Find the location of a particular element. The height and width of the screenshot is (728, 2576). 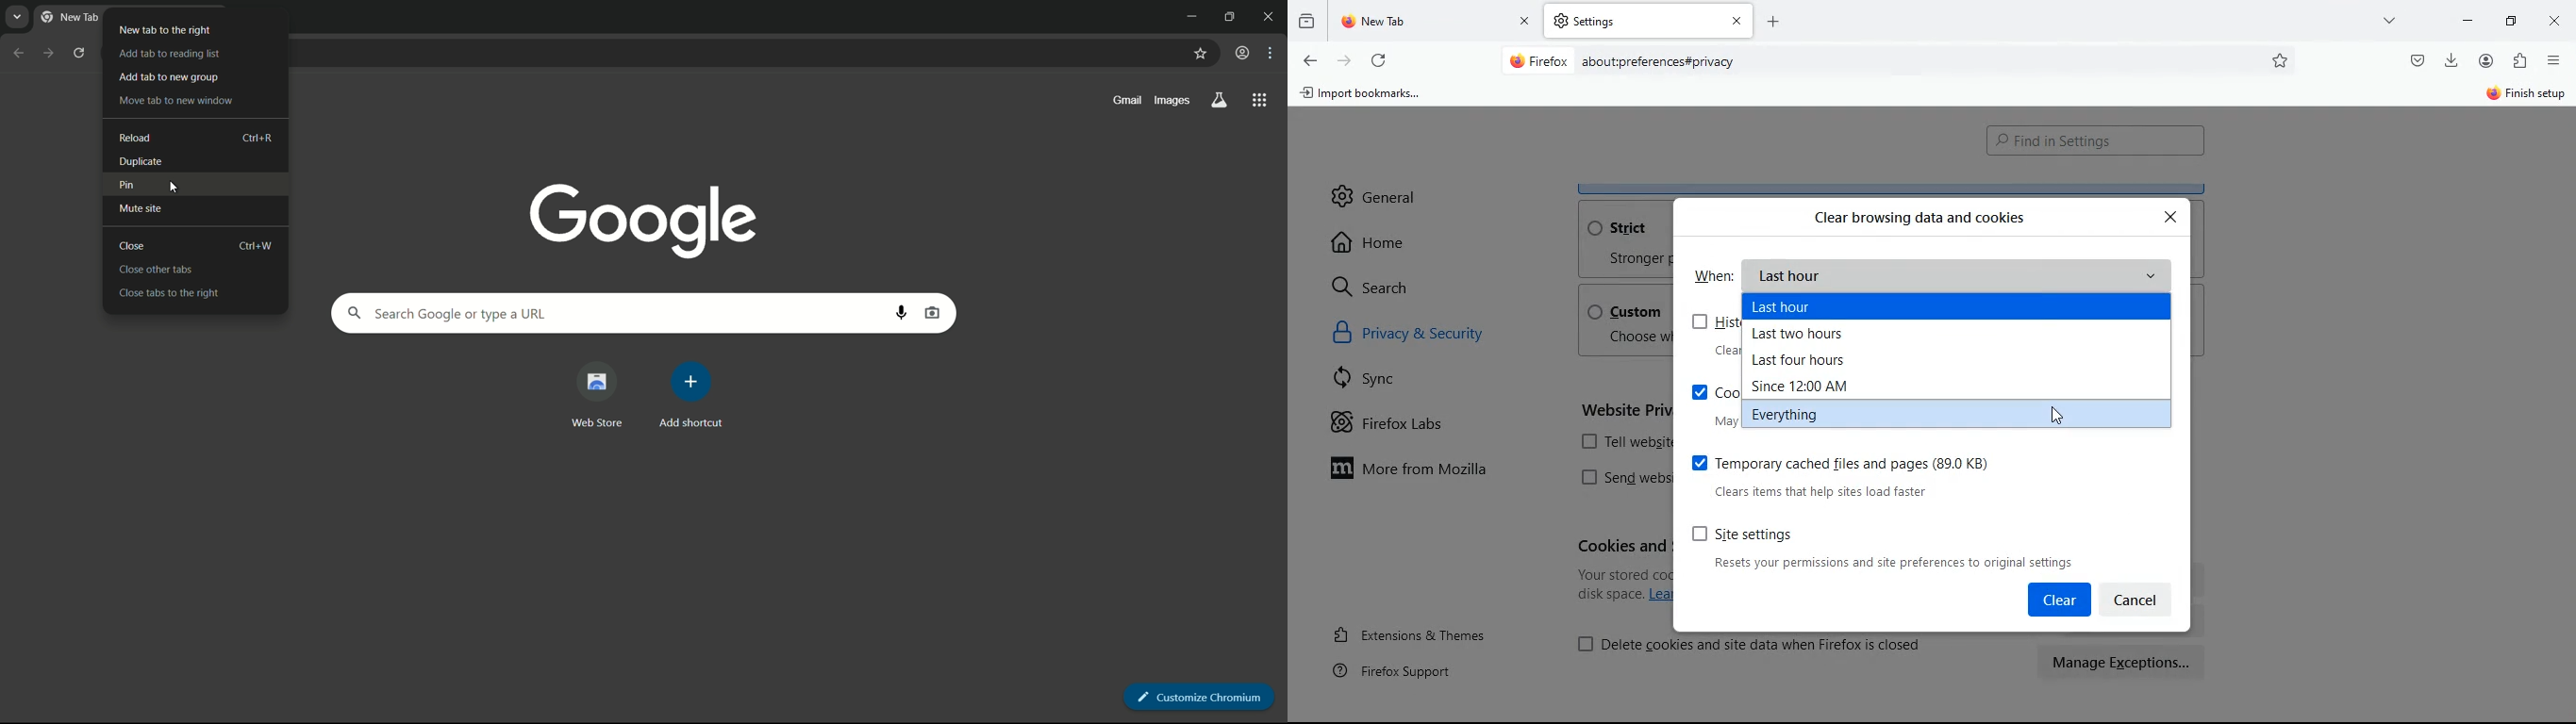

next page is located at coordinates (42, 48).